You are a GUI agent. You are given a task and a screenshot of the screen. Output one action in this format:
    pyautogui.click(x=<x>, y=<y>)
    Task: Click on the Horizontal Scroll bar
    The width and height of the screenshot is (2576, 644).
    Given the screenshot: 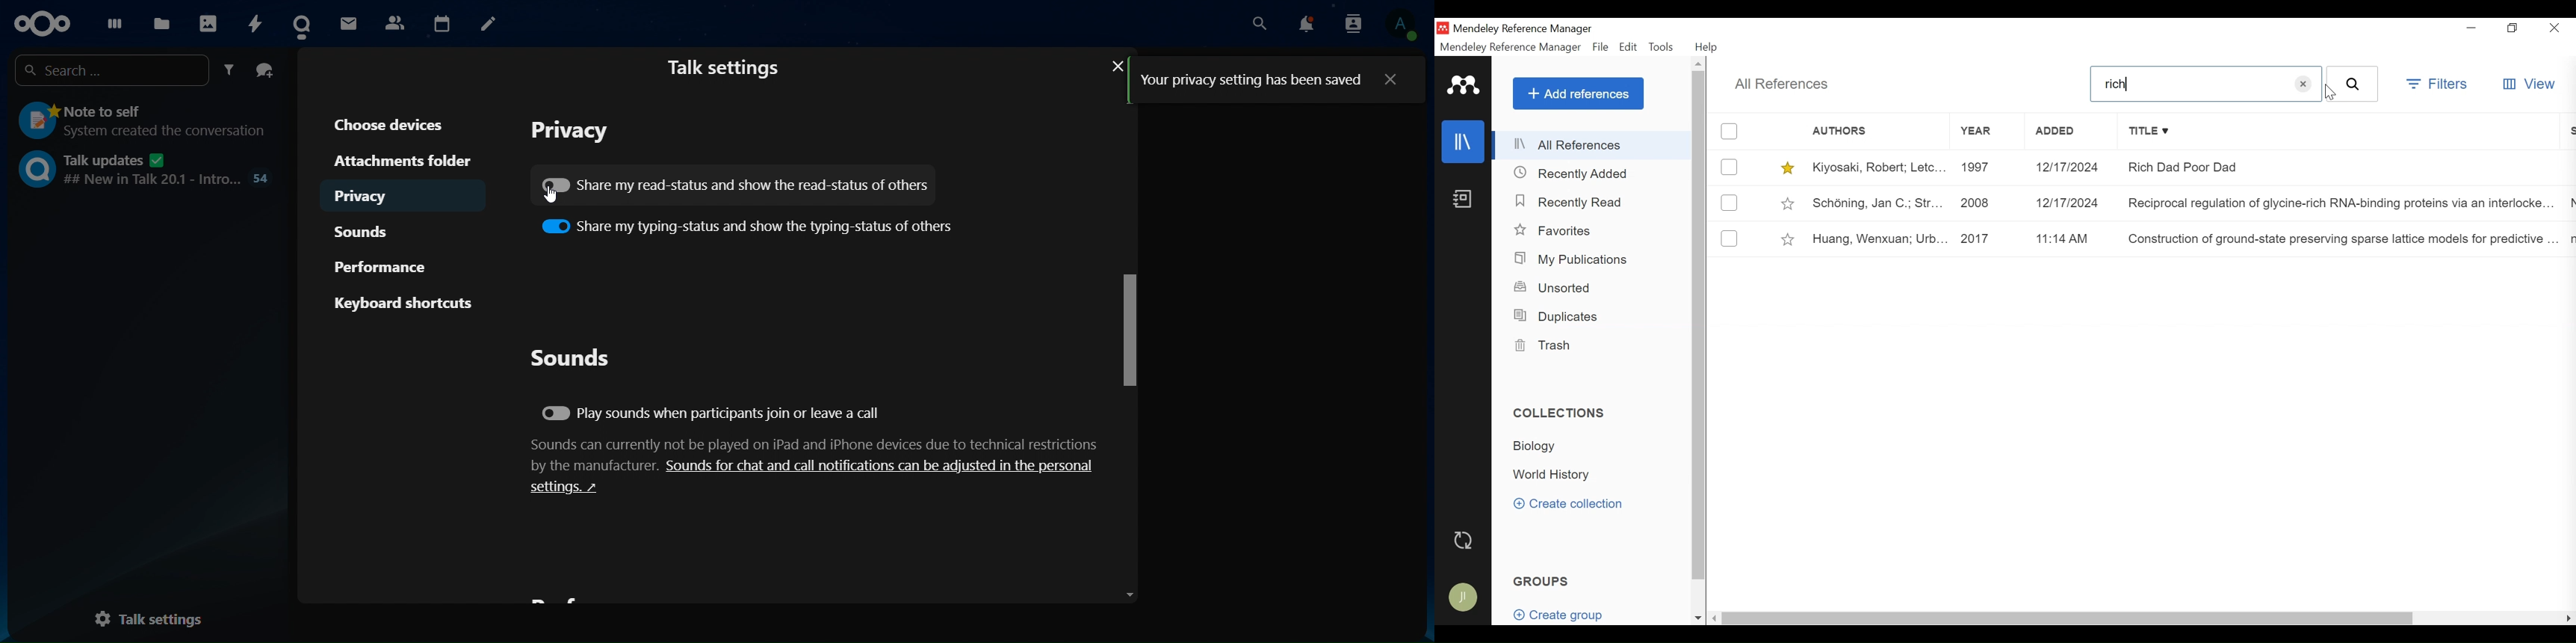 What is the action you would take?
    pyautogui.click(x=2067, y=619)
    